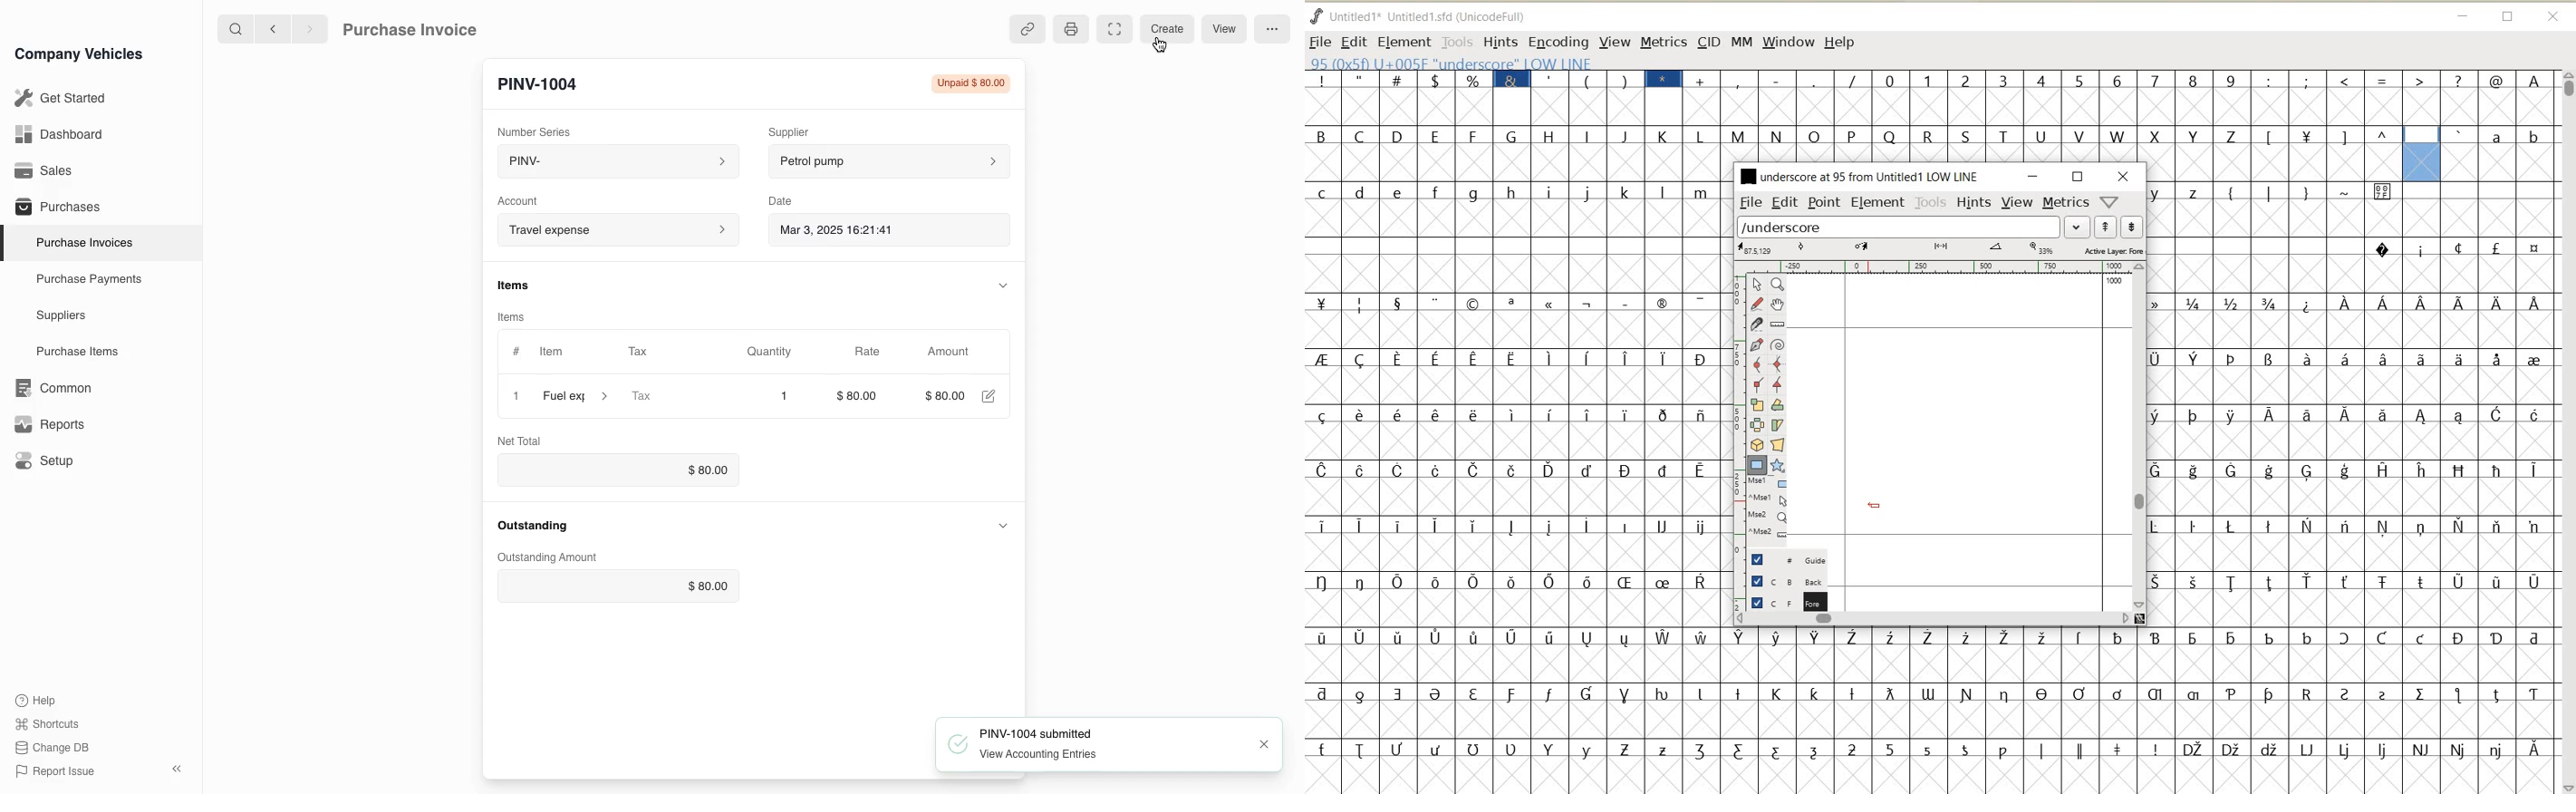  Describe the element at coordinates (2503, 152) in the screenshot. I see `GLYPHY CHARACTERS` at that location.